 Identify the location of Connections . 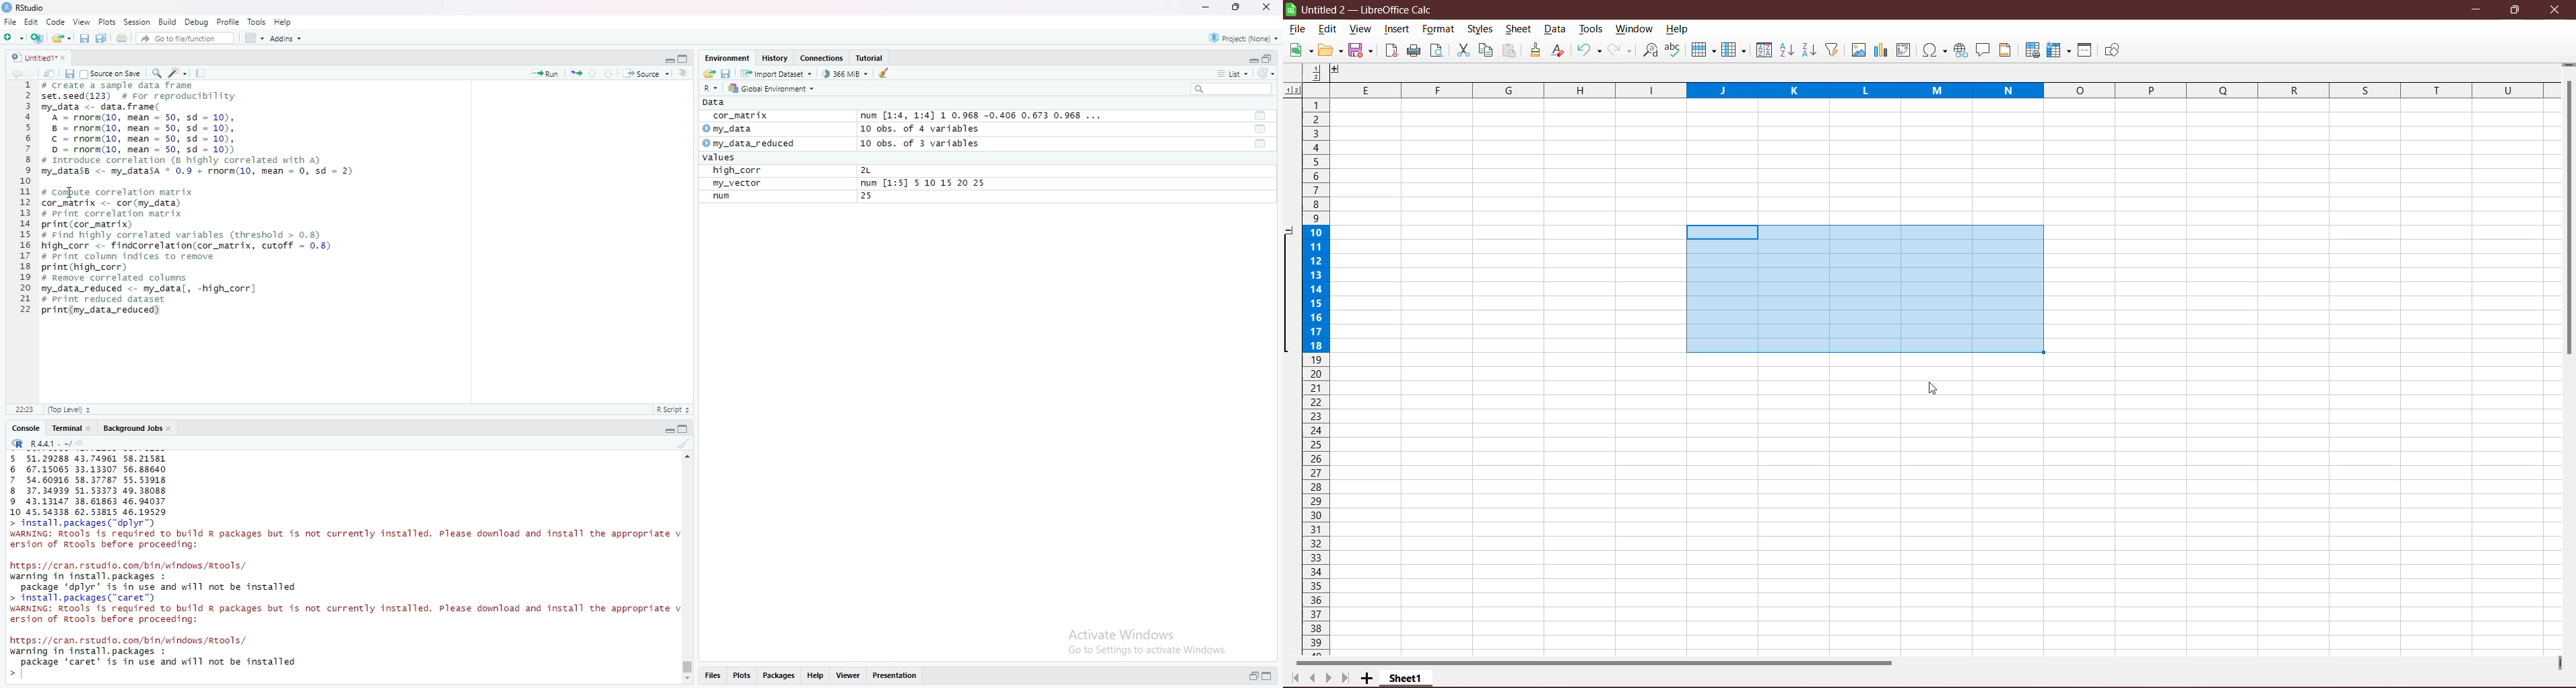
(823, 57).